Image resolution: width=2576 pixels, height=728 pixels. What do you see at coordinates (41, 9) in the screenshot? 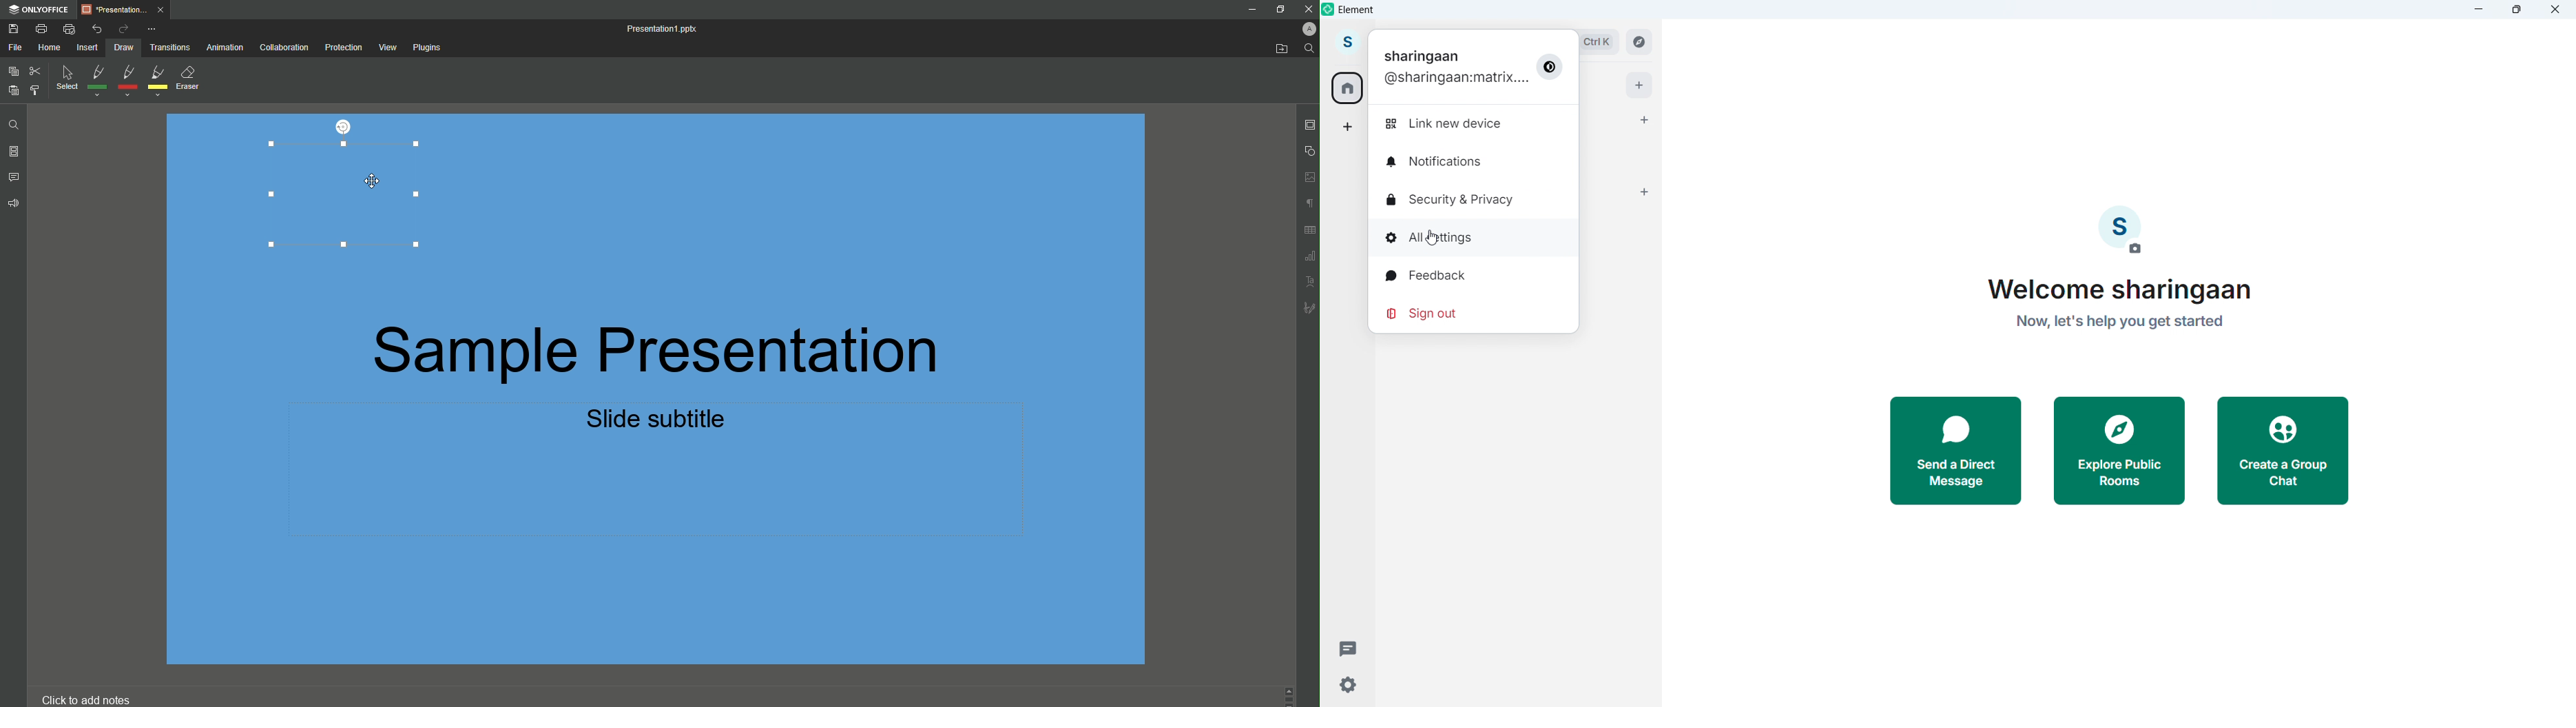
I see `ONLYOFFICE` at bounding box center [41, 9].